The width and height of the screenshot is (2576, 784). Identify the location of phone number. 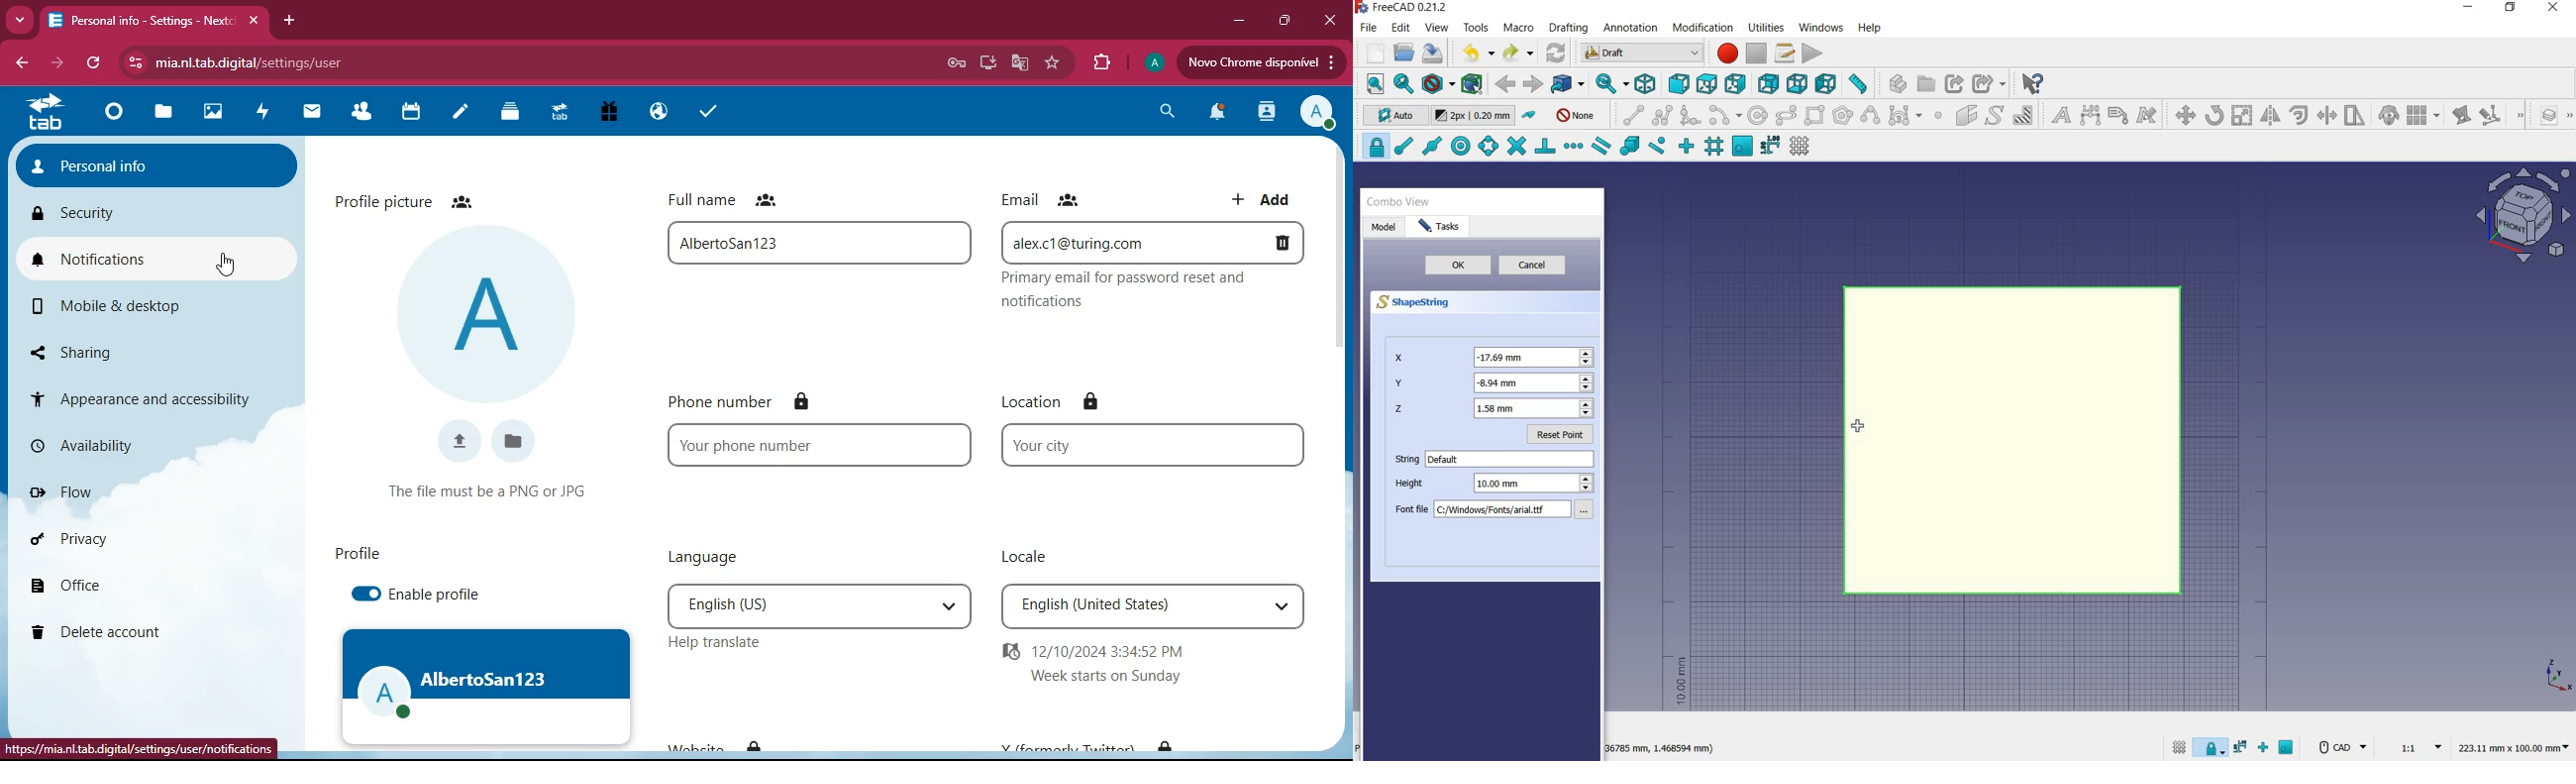
(821, 446).